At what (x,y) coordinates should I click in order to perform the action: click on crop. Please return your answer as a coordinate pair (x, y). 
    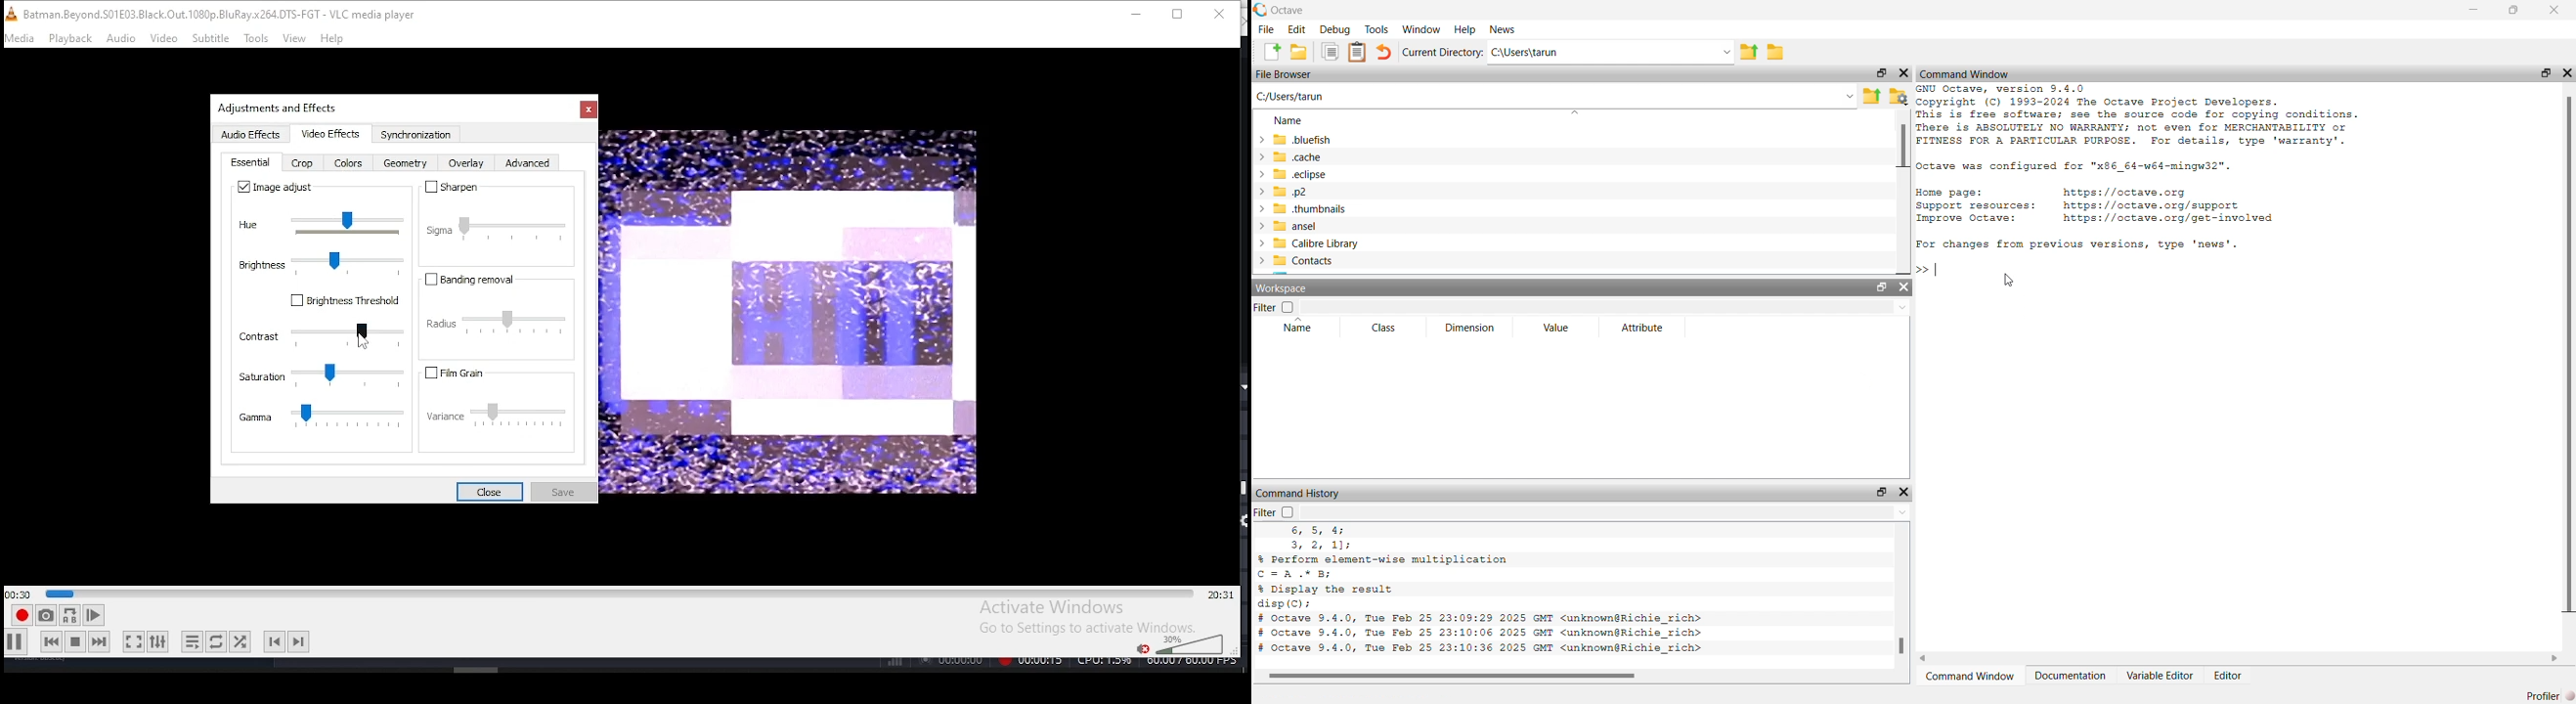
    Looking at the image, I should click on (303, 165).